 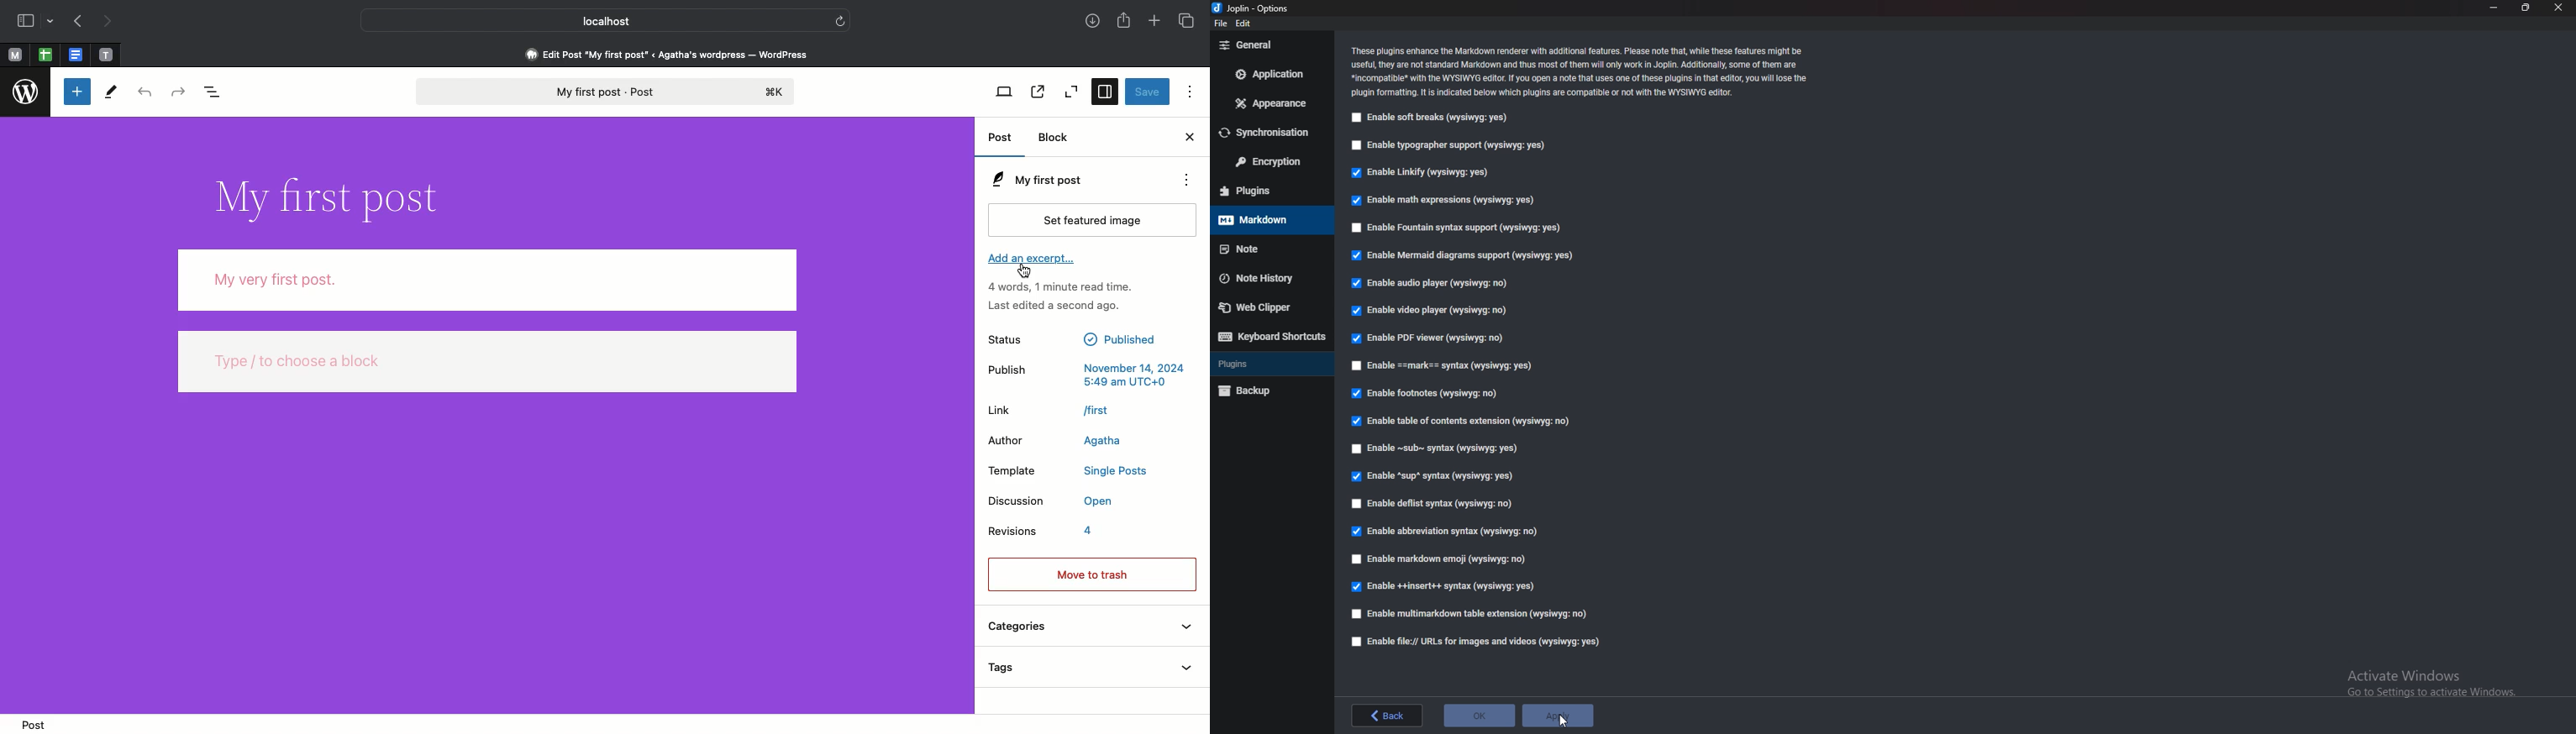 I want to click on Post, so click(x=1002, y=140).